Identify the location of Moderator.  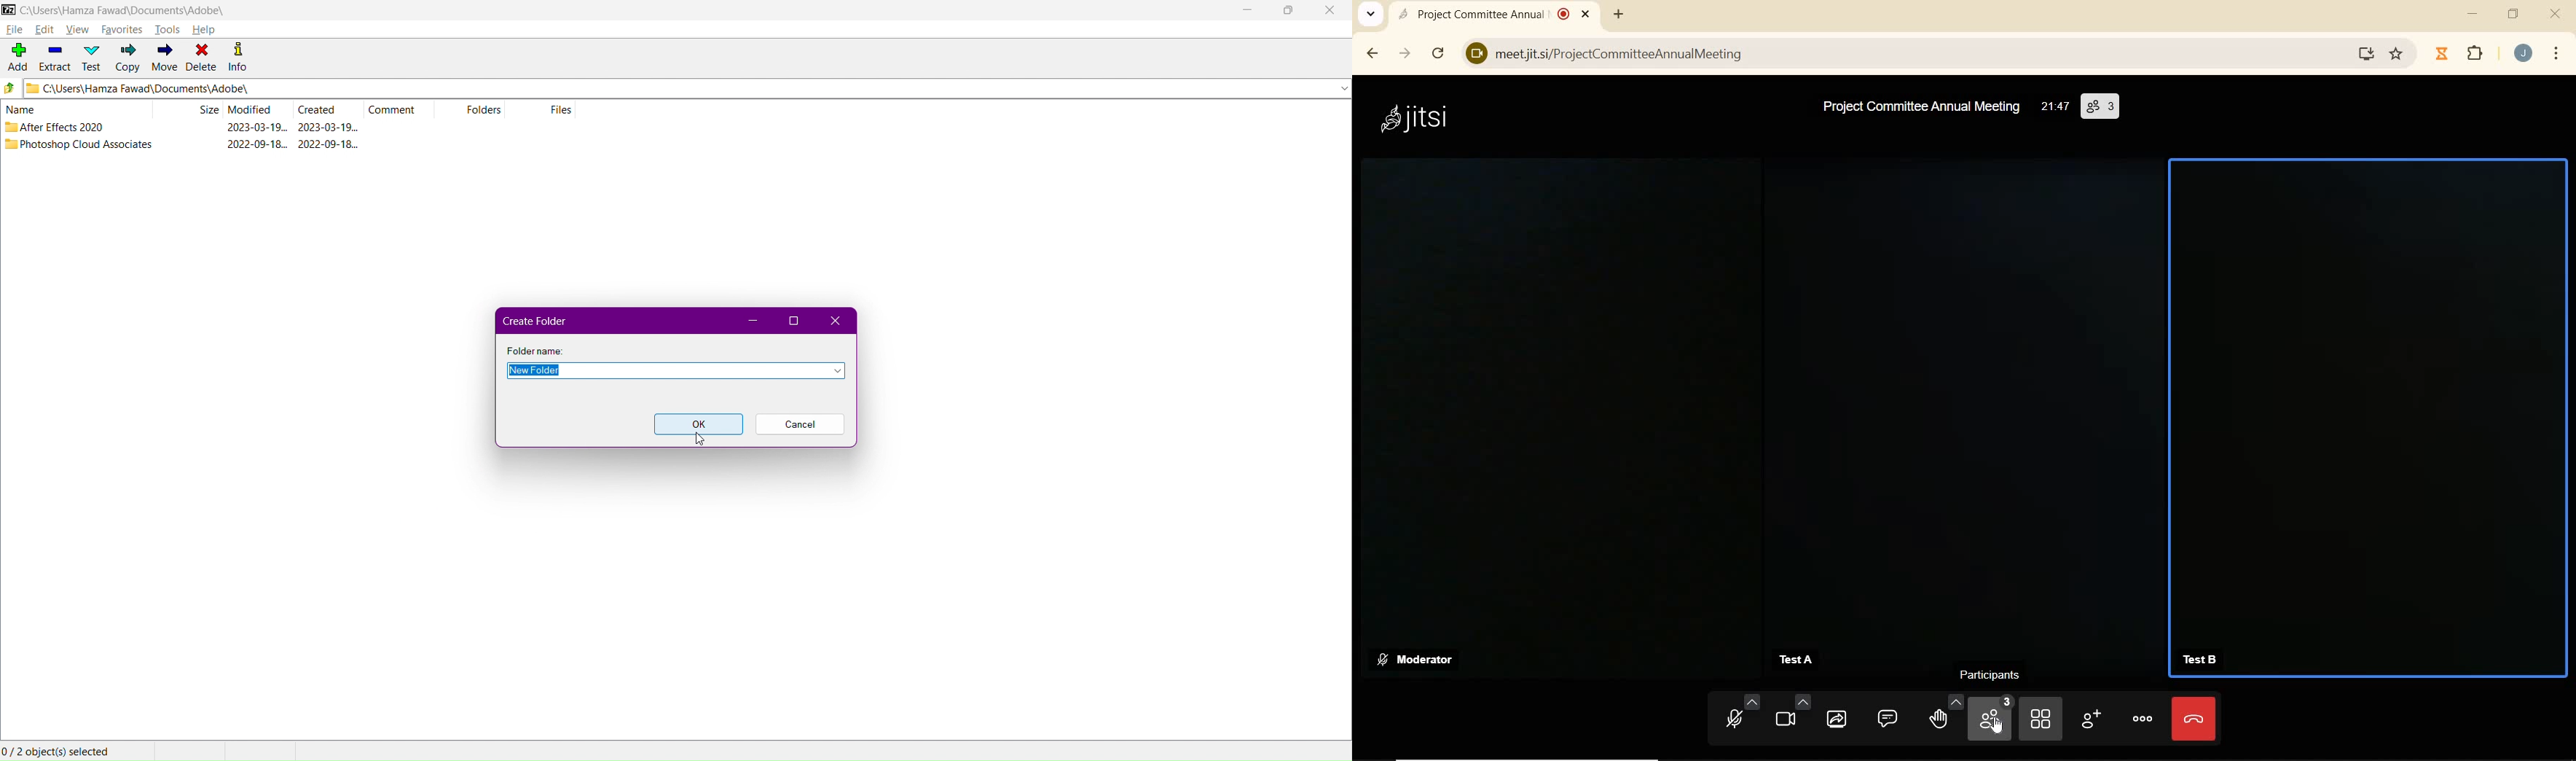
(1416, 662).